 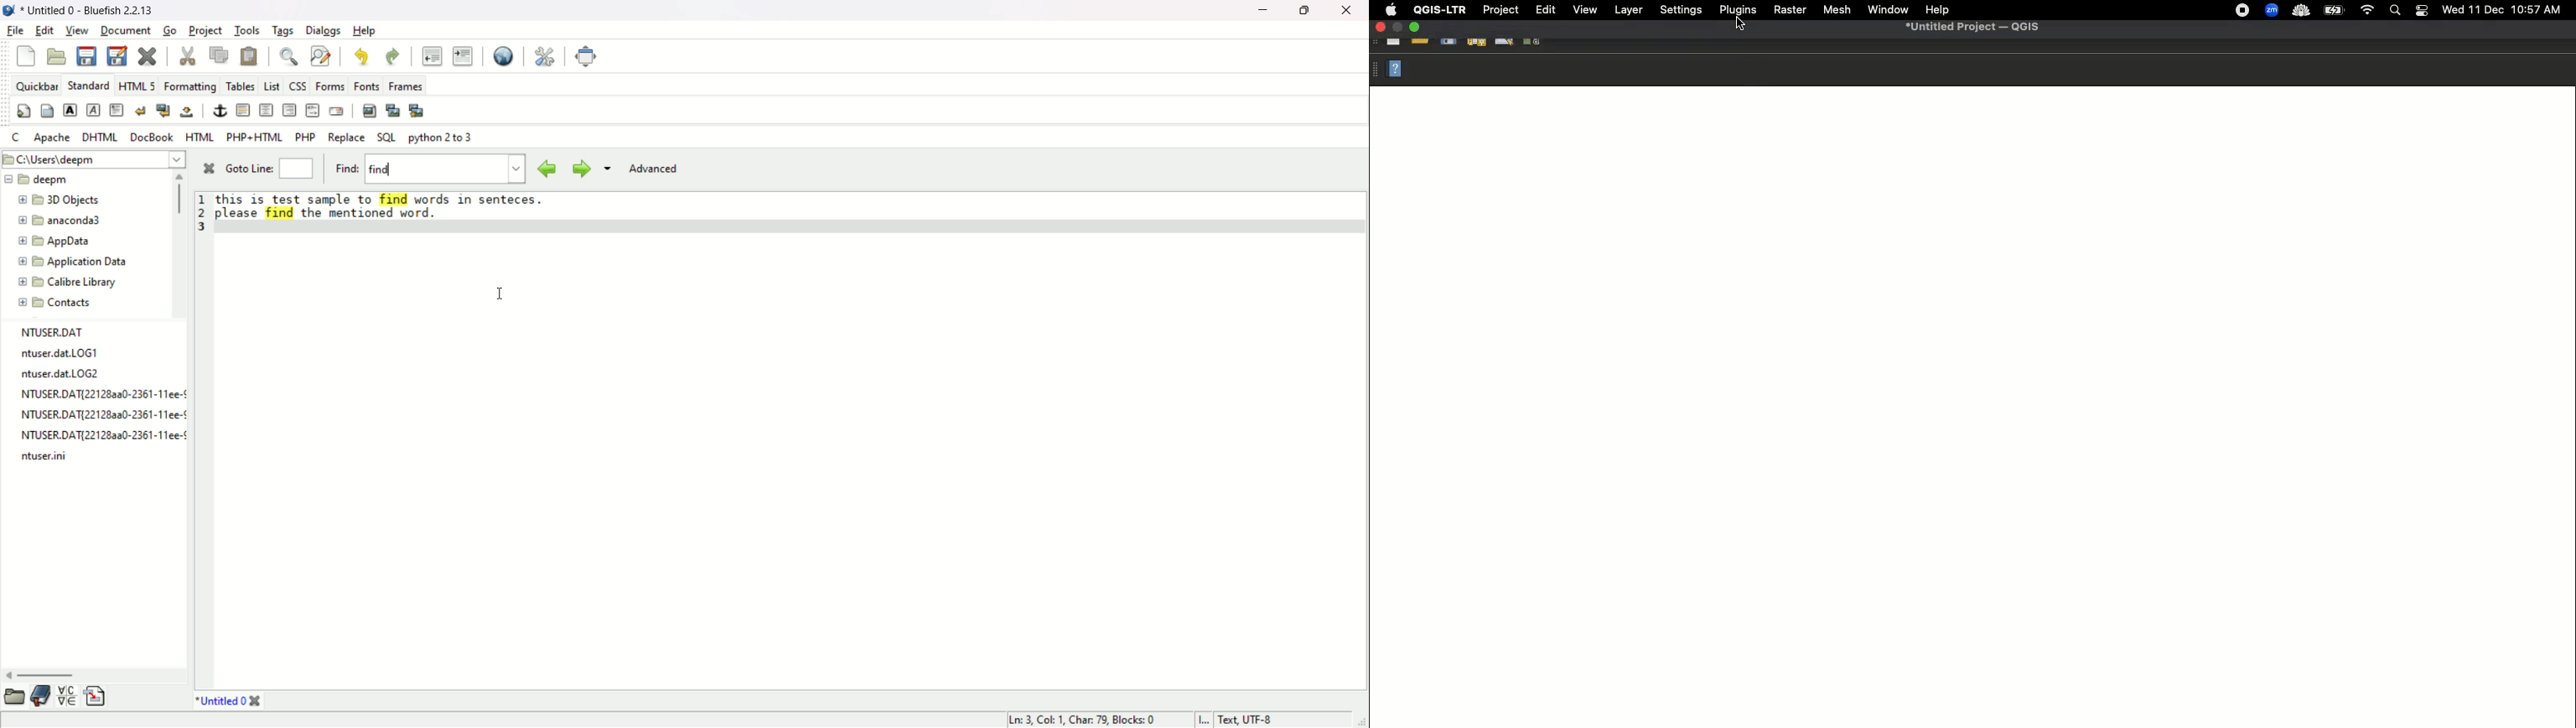 What do you see at coordinates (580, 169) in the screenshot?
I see `next` at bounding box center [580, 169].